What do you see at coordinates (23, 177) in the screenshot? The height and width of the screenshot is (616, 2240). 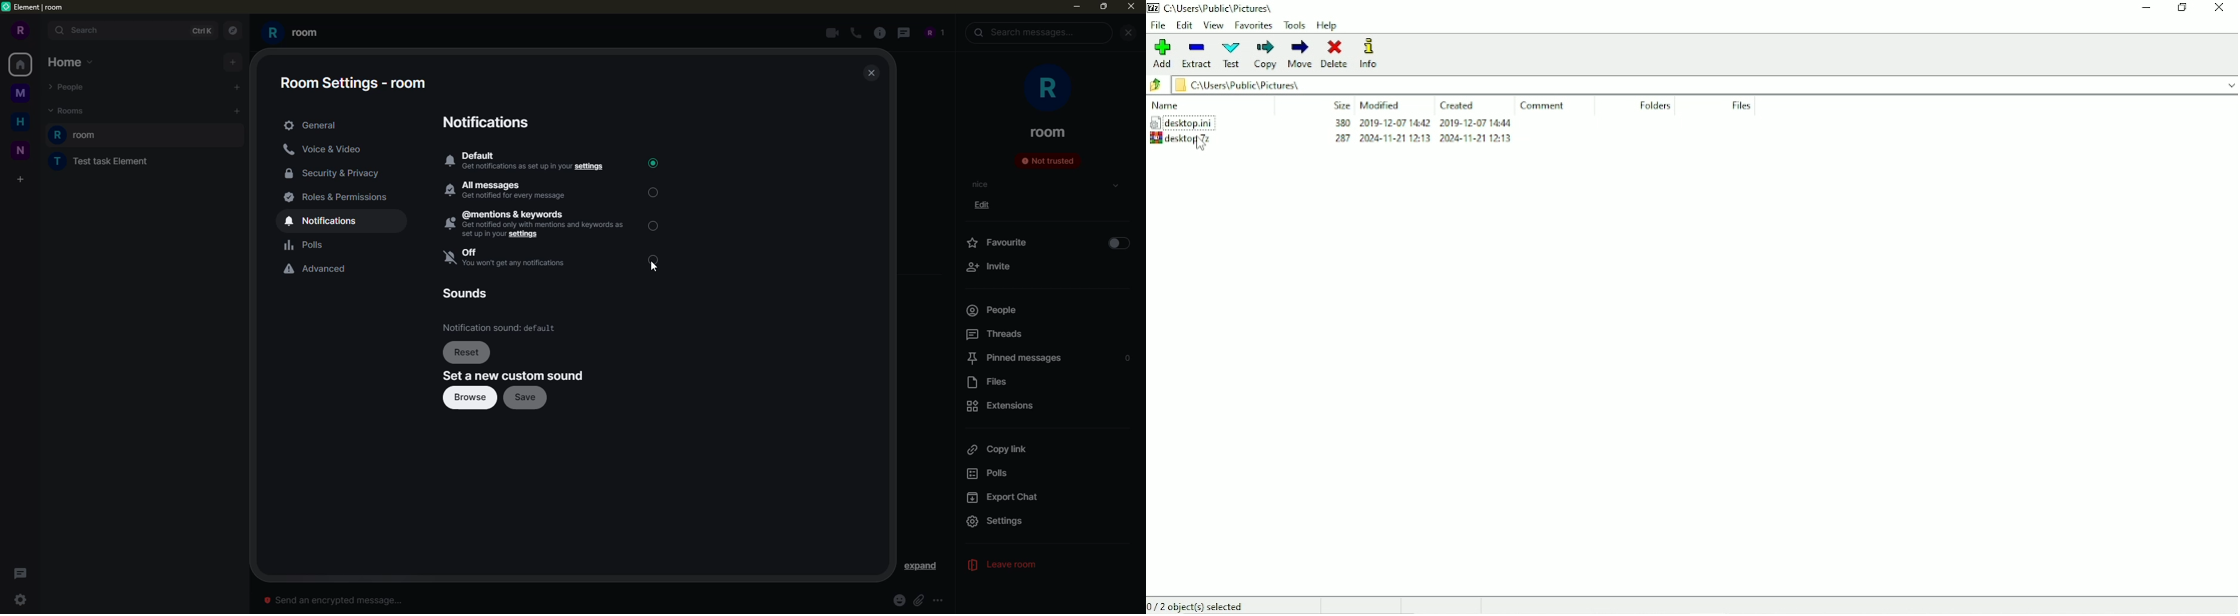 I see `create a space` at bounding box center [23, 177].